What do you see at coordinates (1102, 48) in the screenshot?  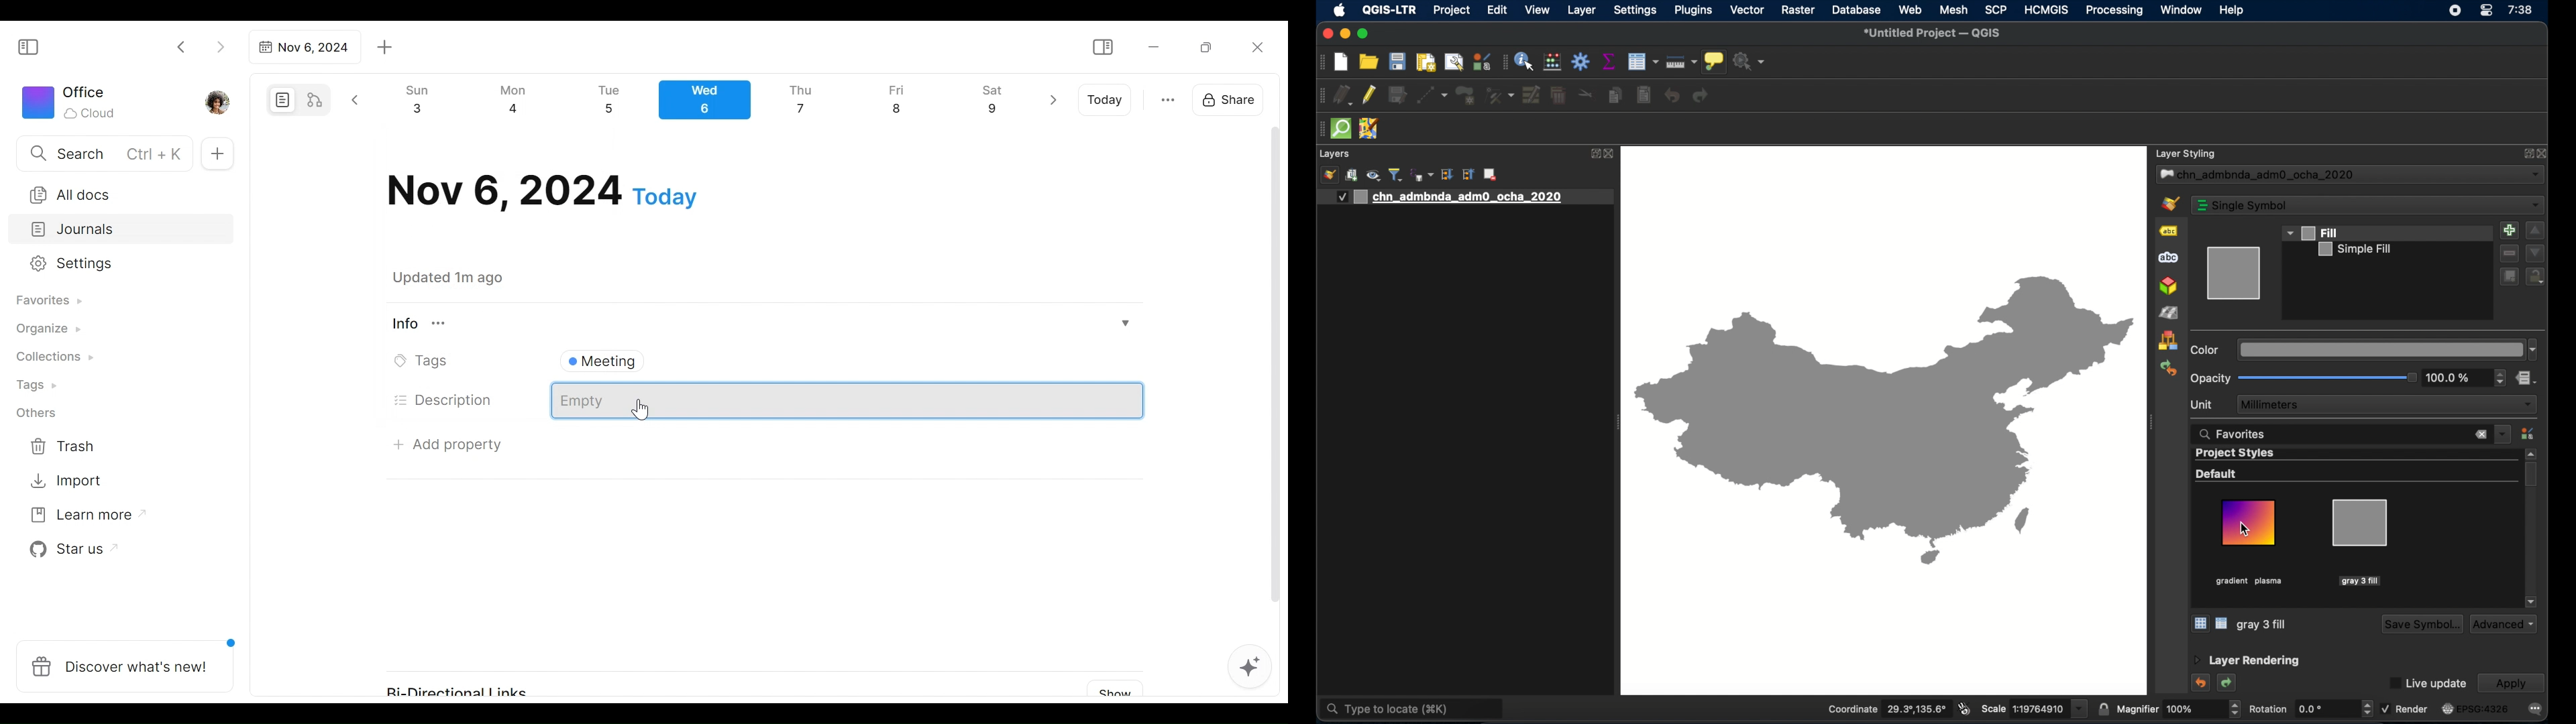 I see `Show/Hide Sidebar` at bounding box center [1102, 48].